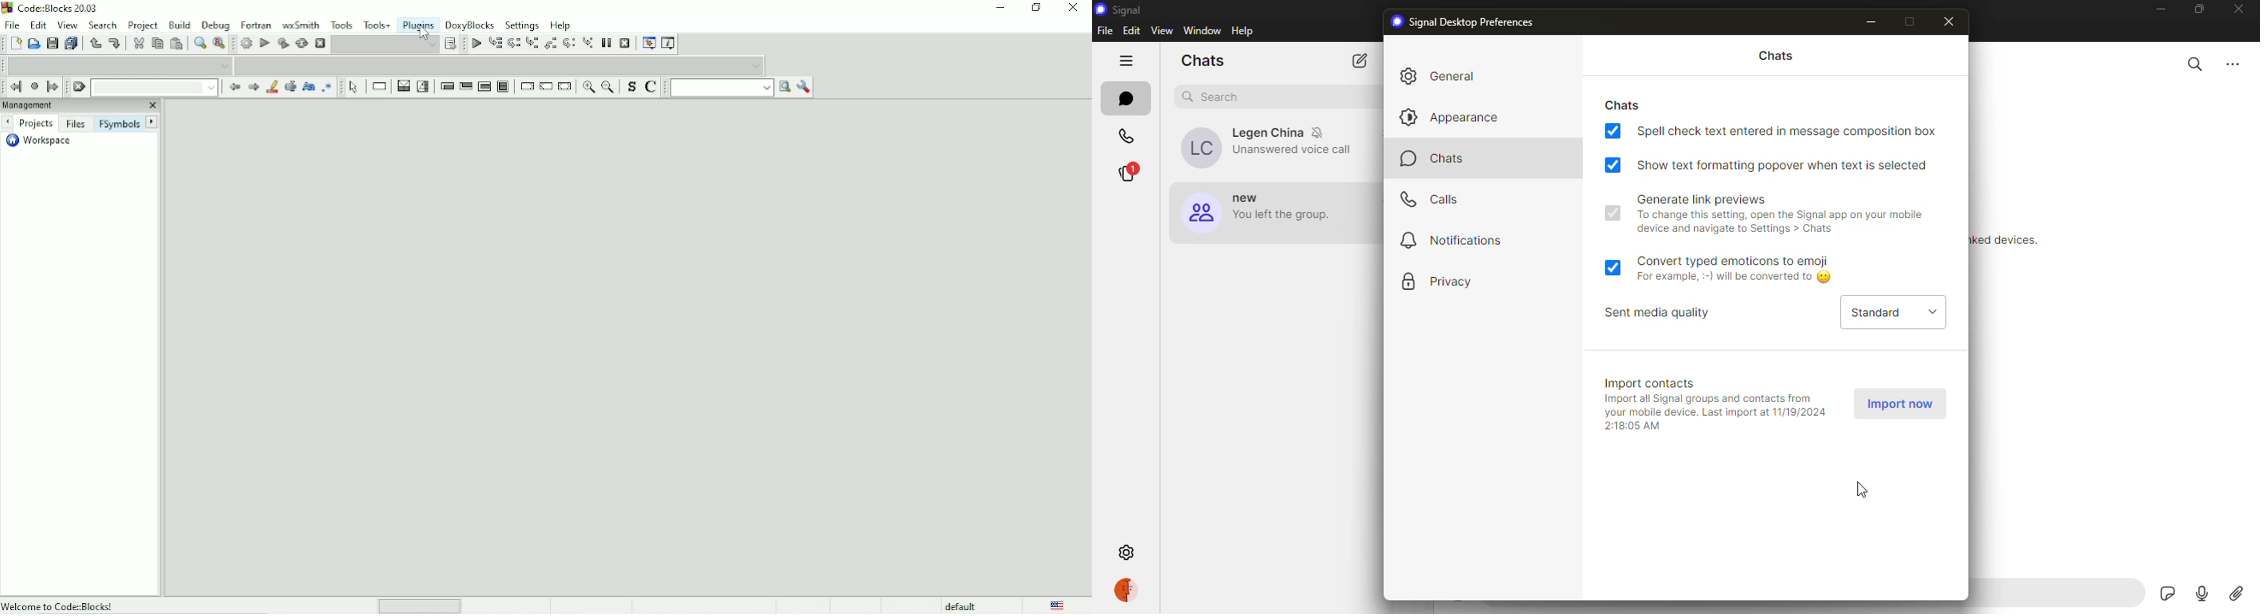  What do you see at coordinates (502, 87) in the screenshot?
I see `Block instruction` at bounding box center [502, 87].